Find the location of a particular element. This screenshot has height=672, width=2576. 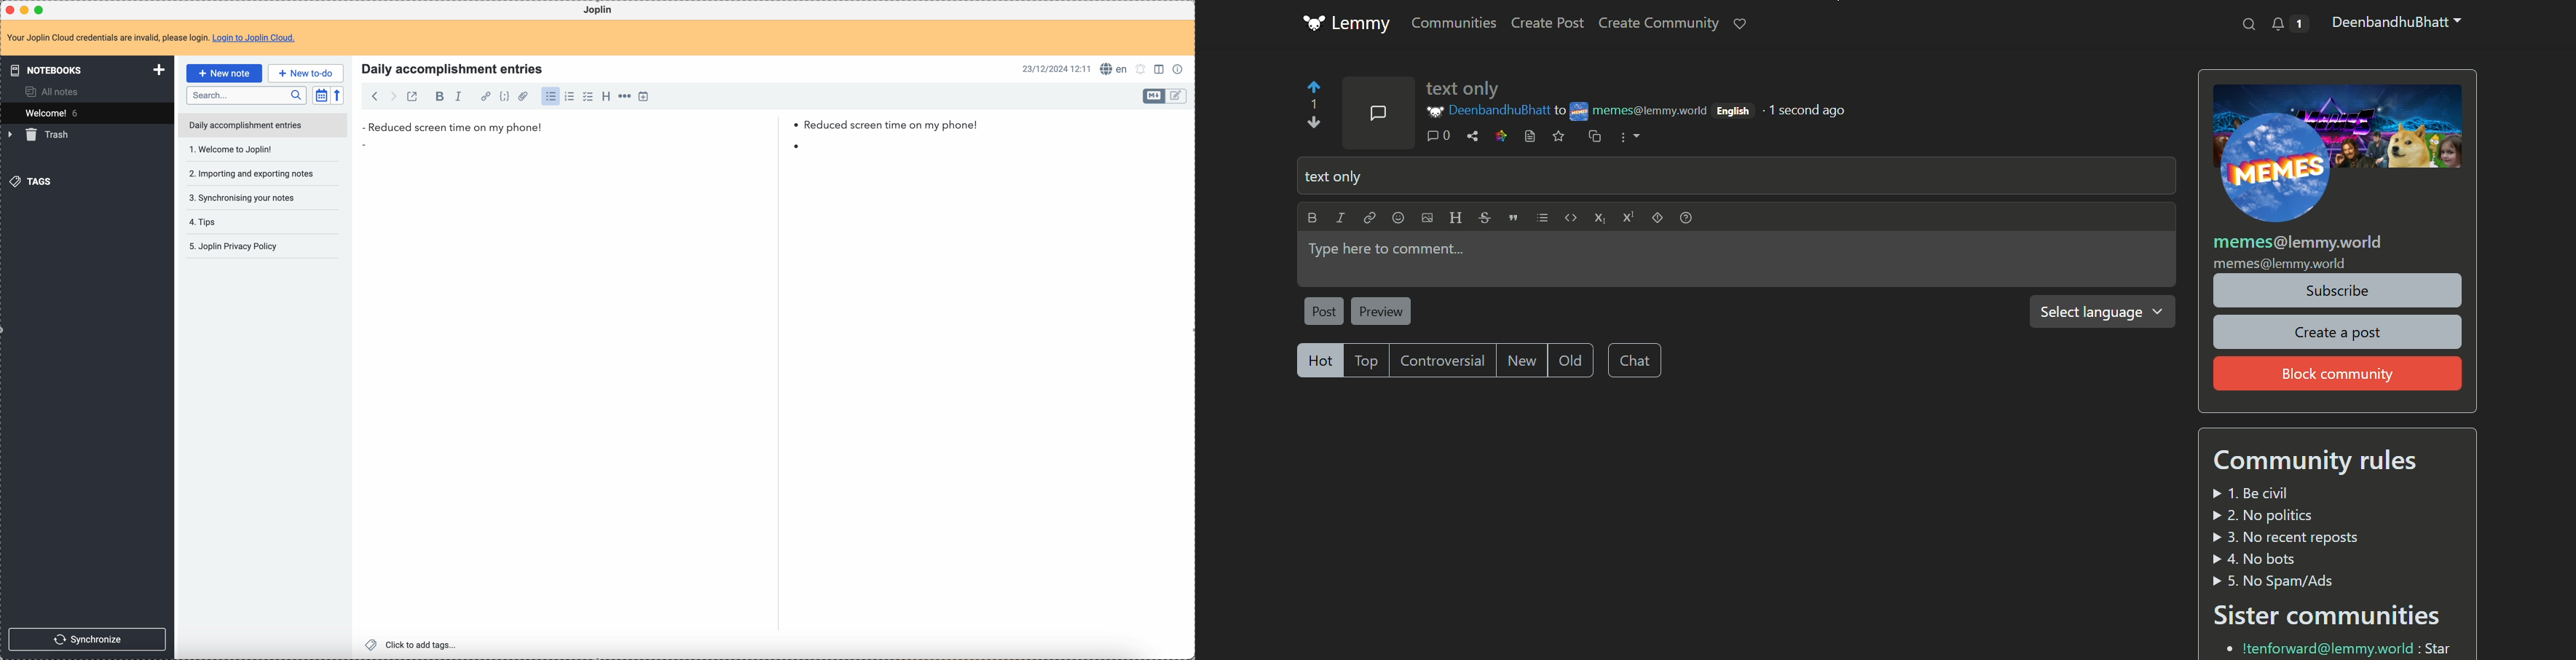

more is located at coordinates (1631, 137).